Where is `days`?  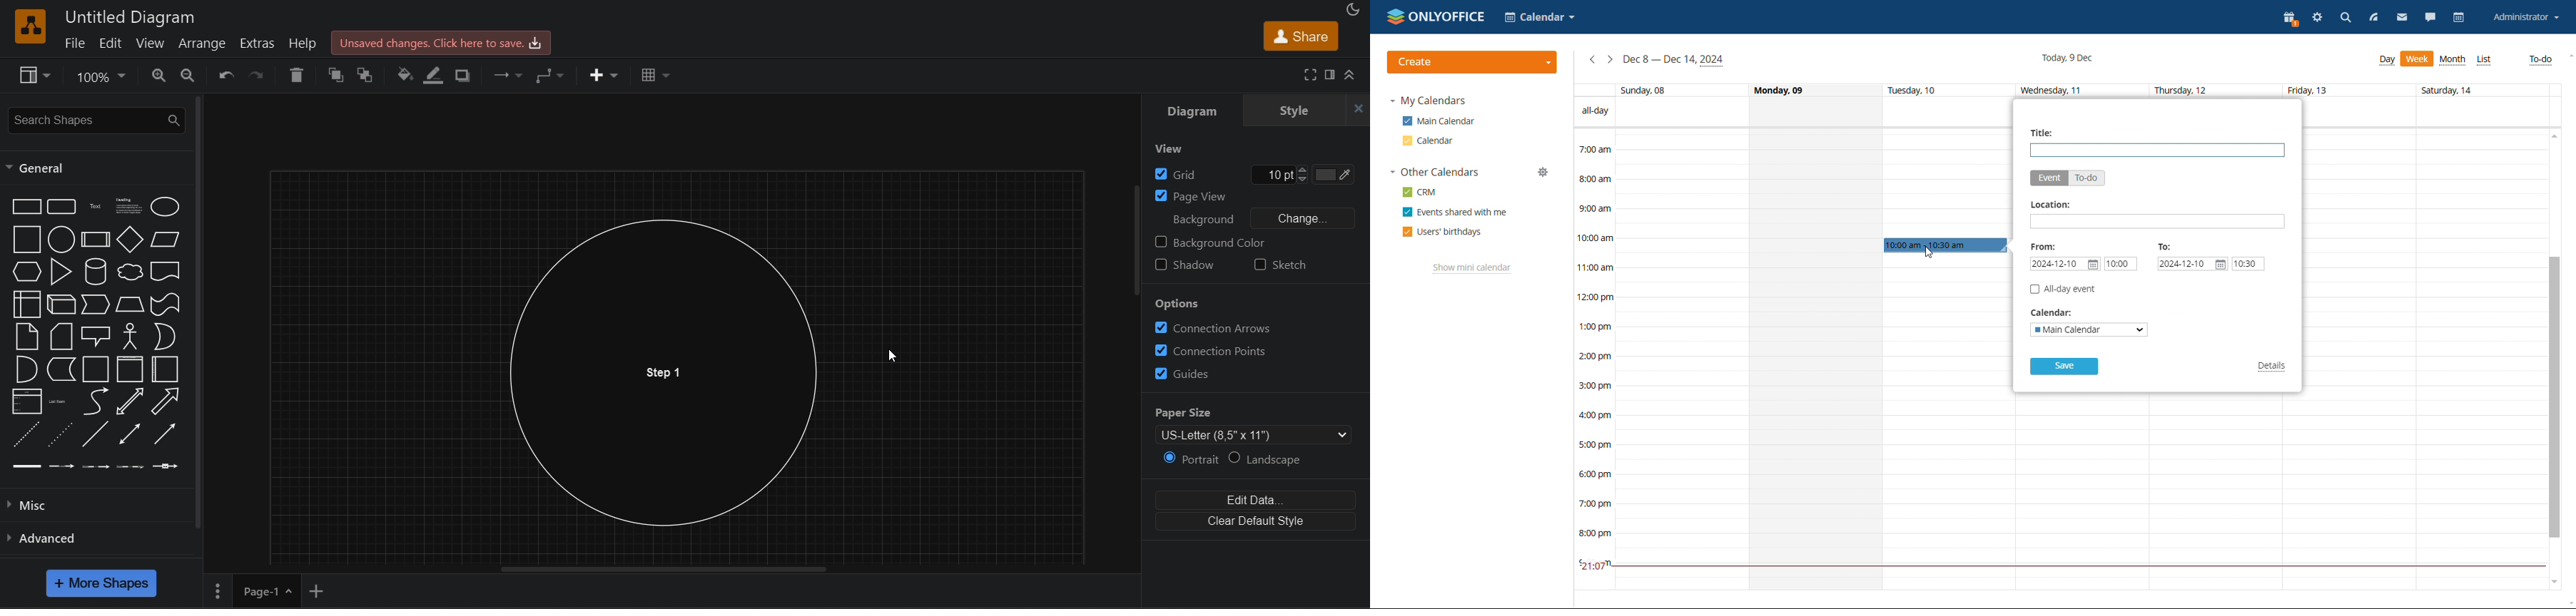
days is located at coordinates (2060, 90).